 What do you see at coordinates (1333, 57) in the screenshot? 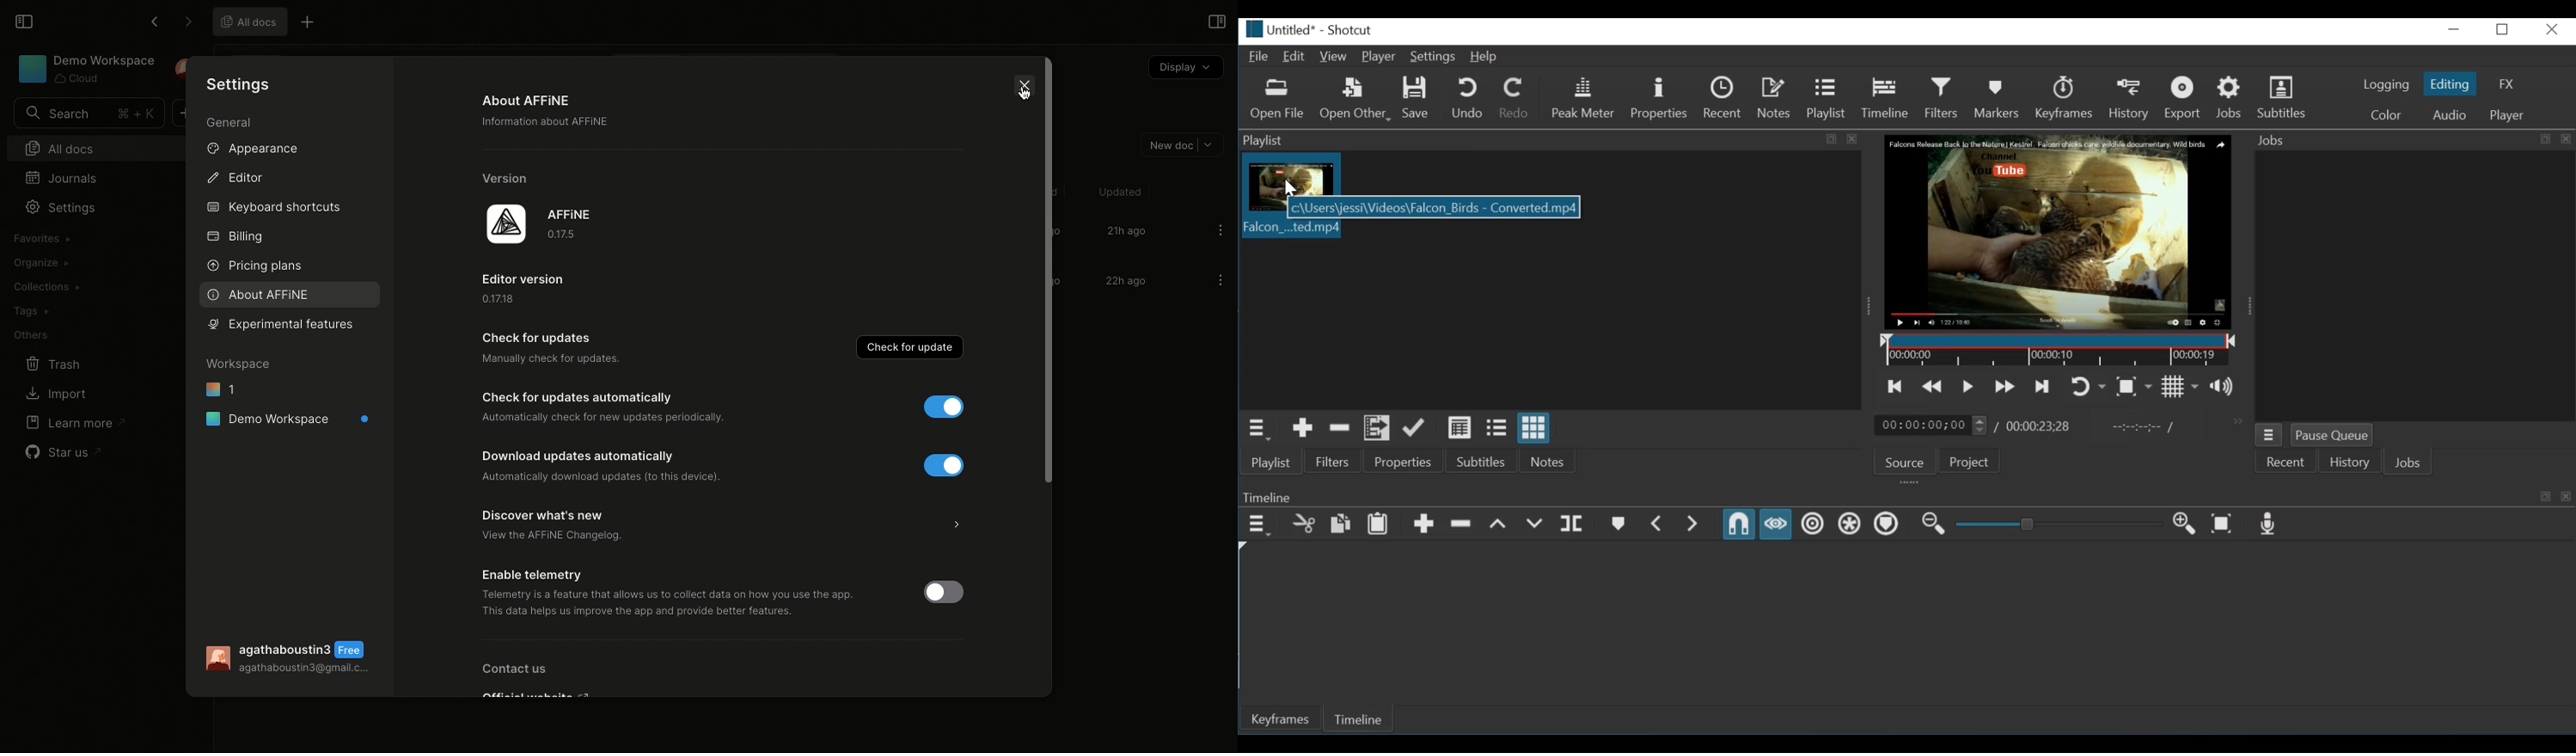
I see `View` at bounding box center [1333, 57].